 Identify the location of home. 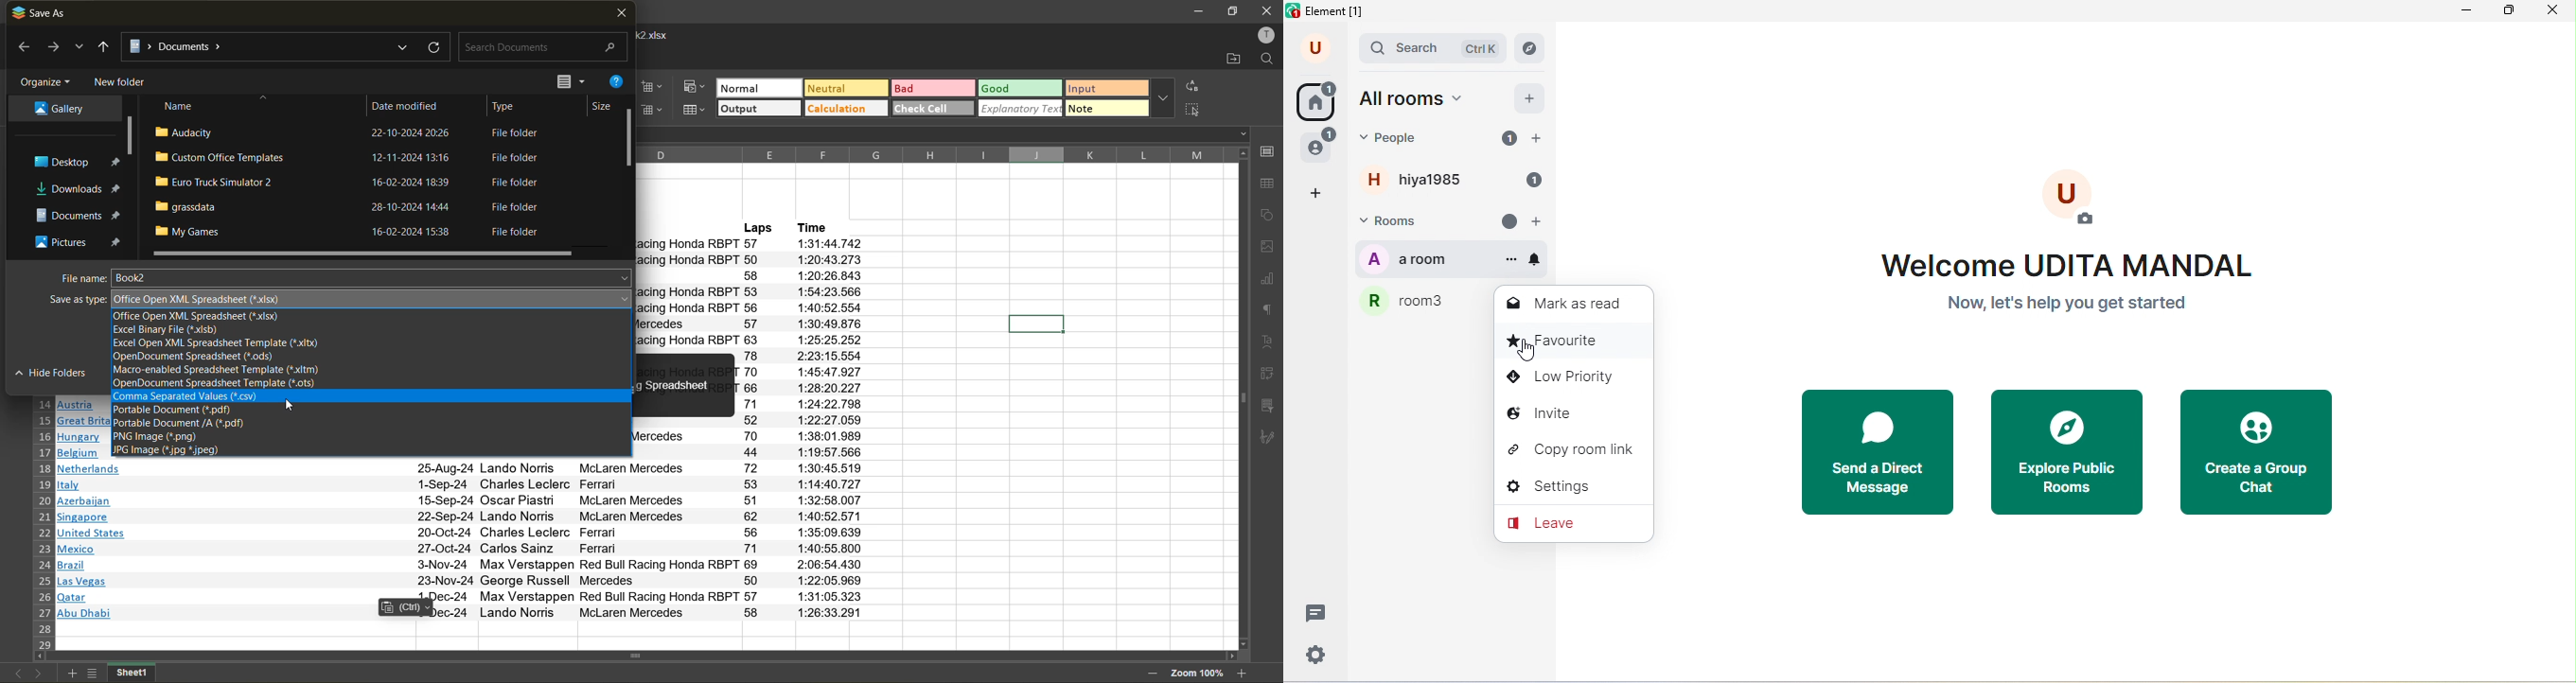
(1315, 100).